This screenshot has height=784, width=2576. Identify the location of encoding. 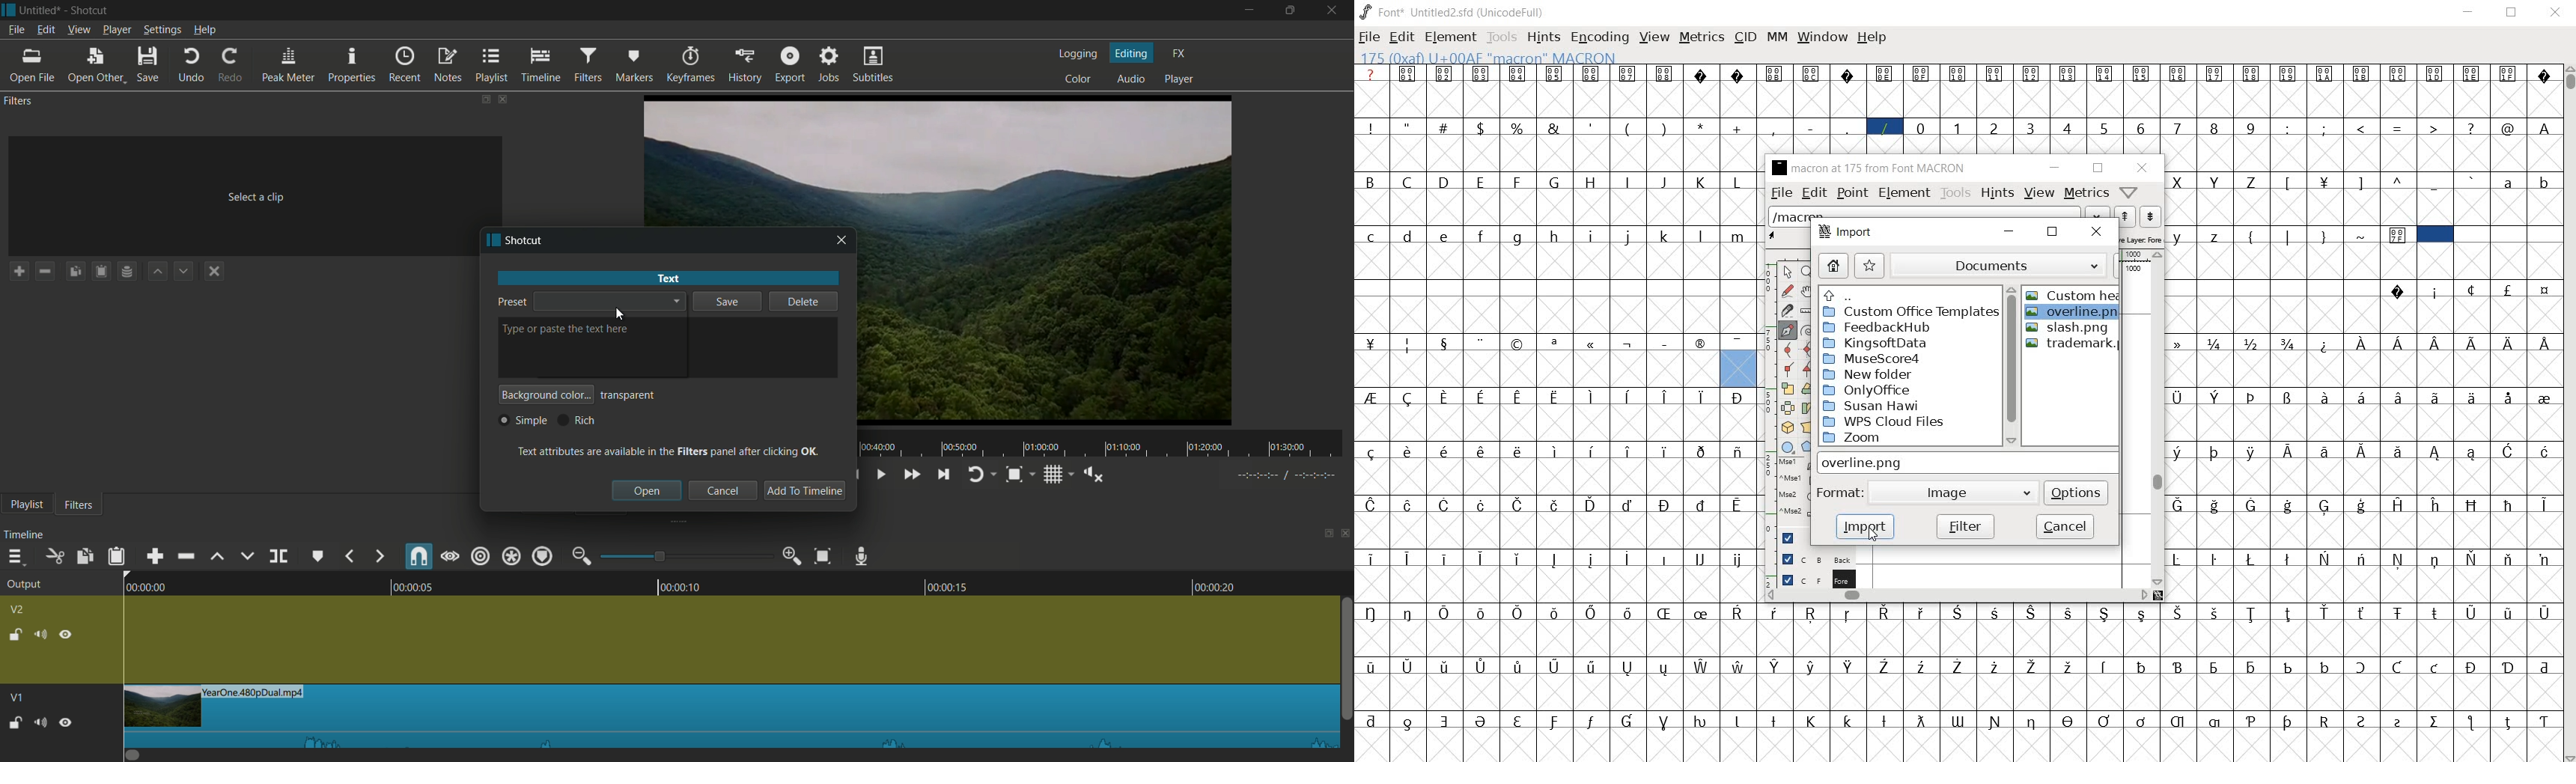
(1599, 38).